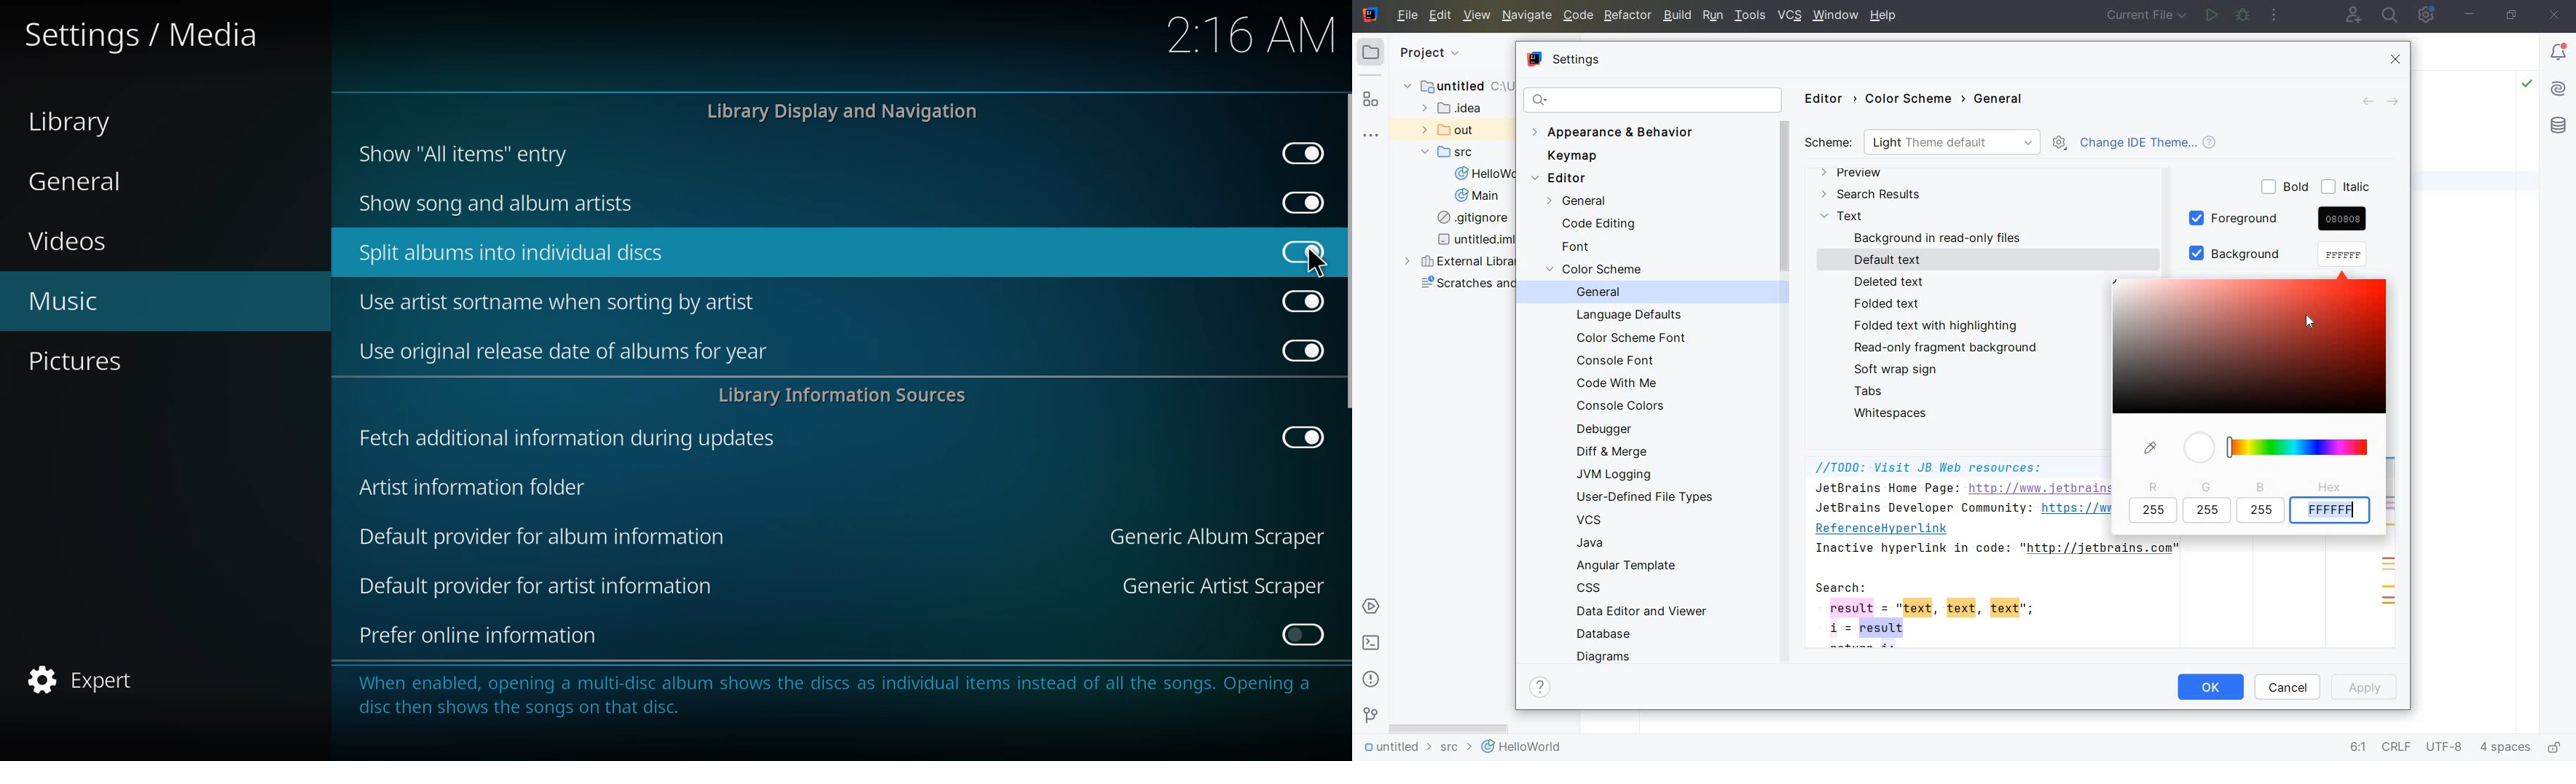 This screenshot has height=784, width=2576. I want to click on idea, so click(1462, 109).